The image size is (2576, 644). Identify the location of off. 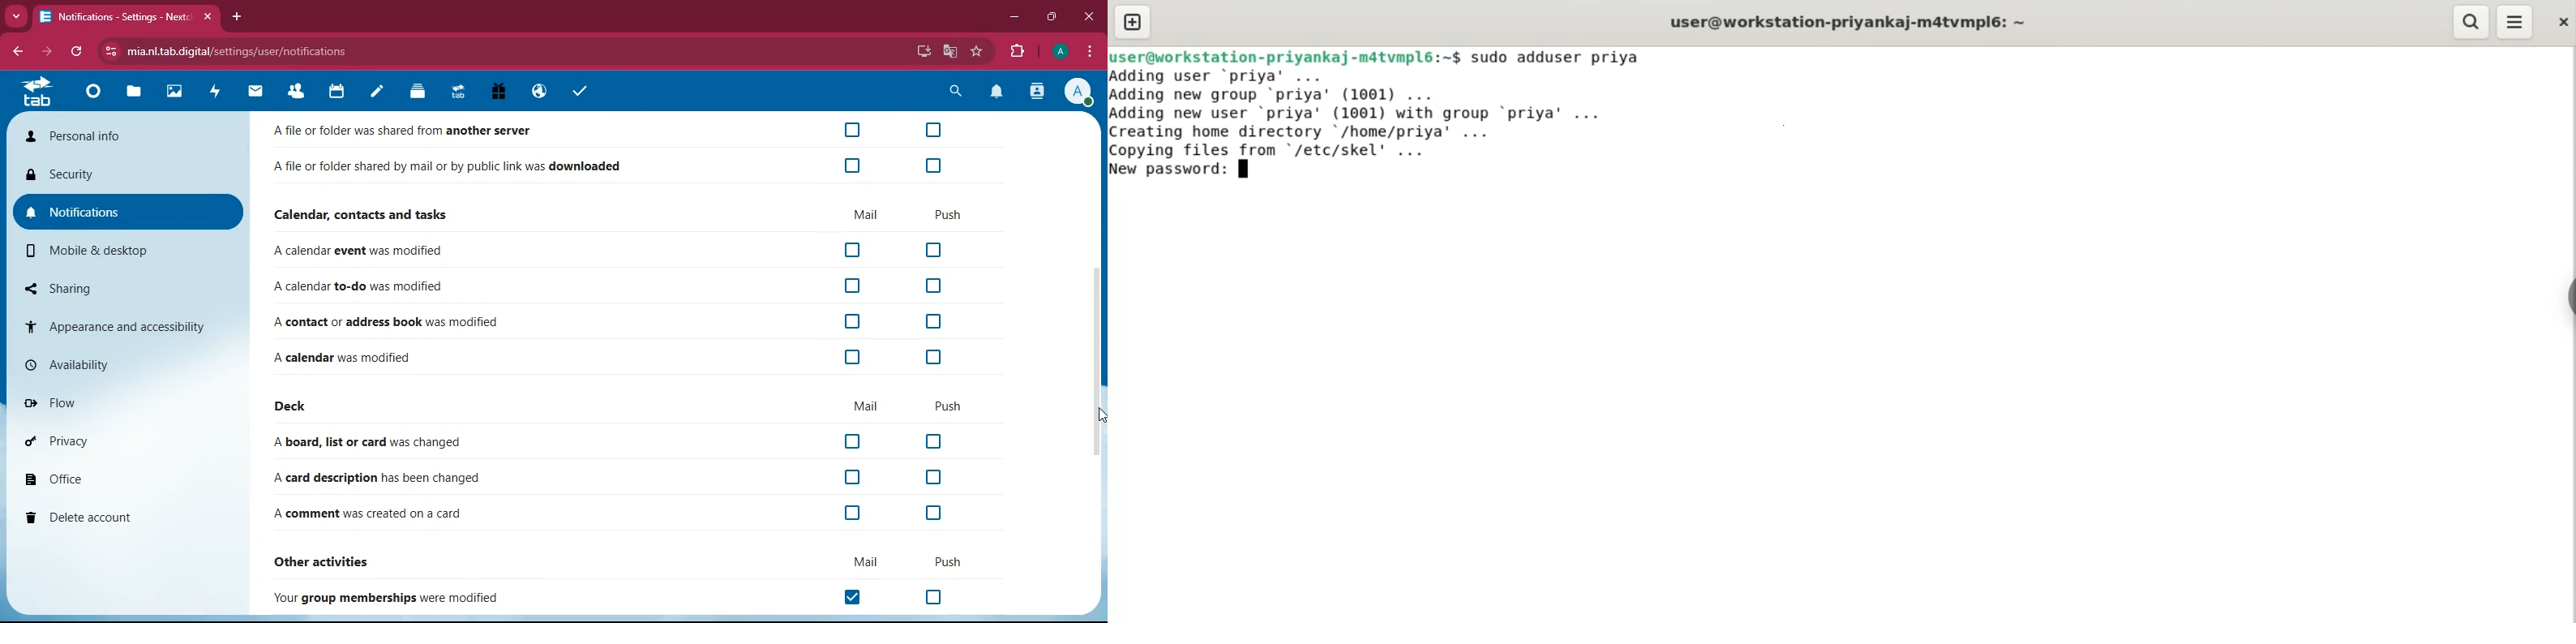
(934, 251).